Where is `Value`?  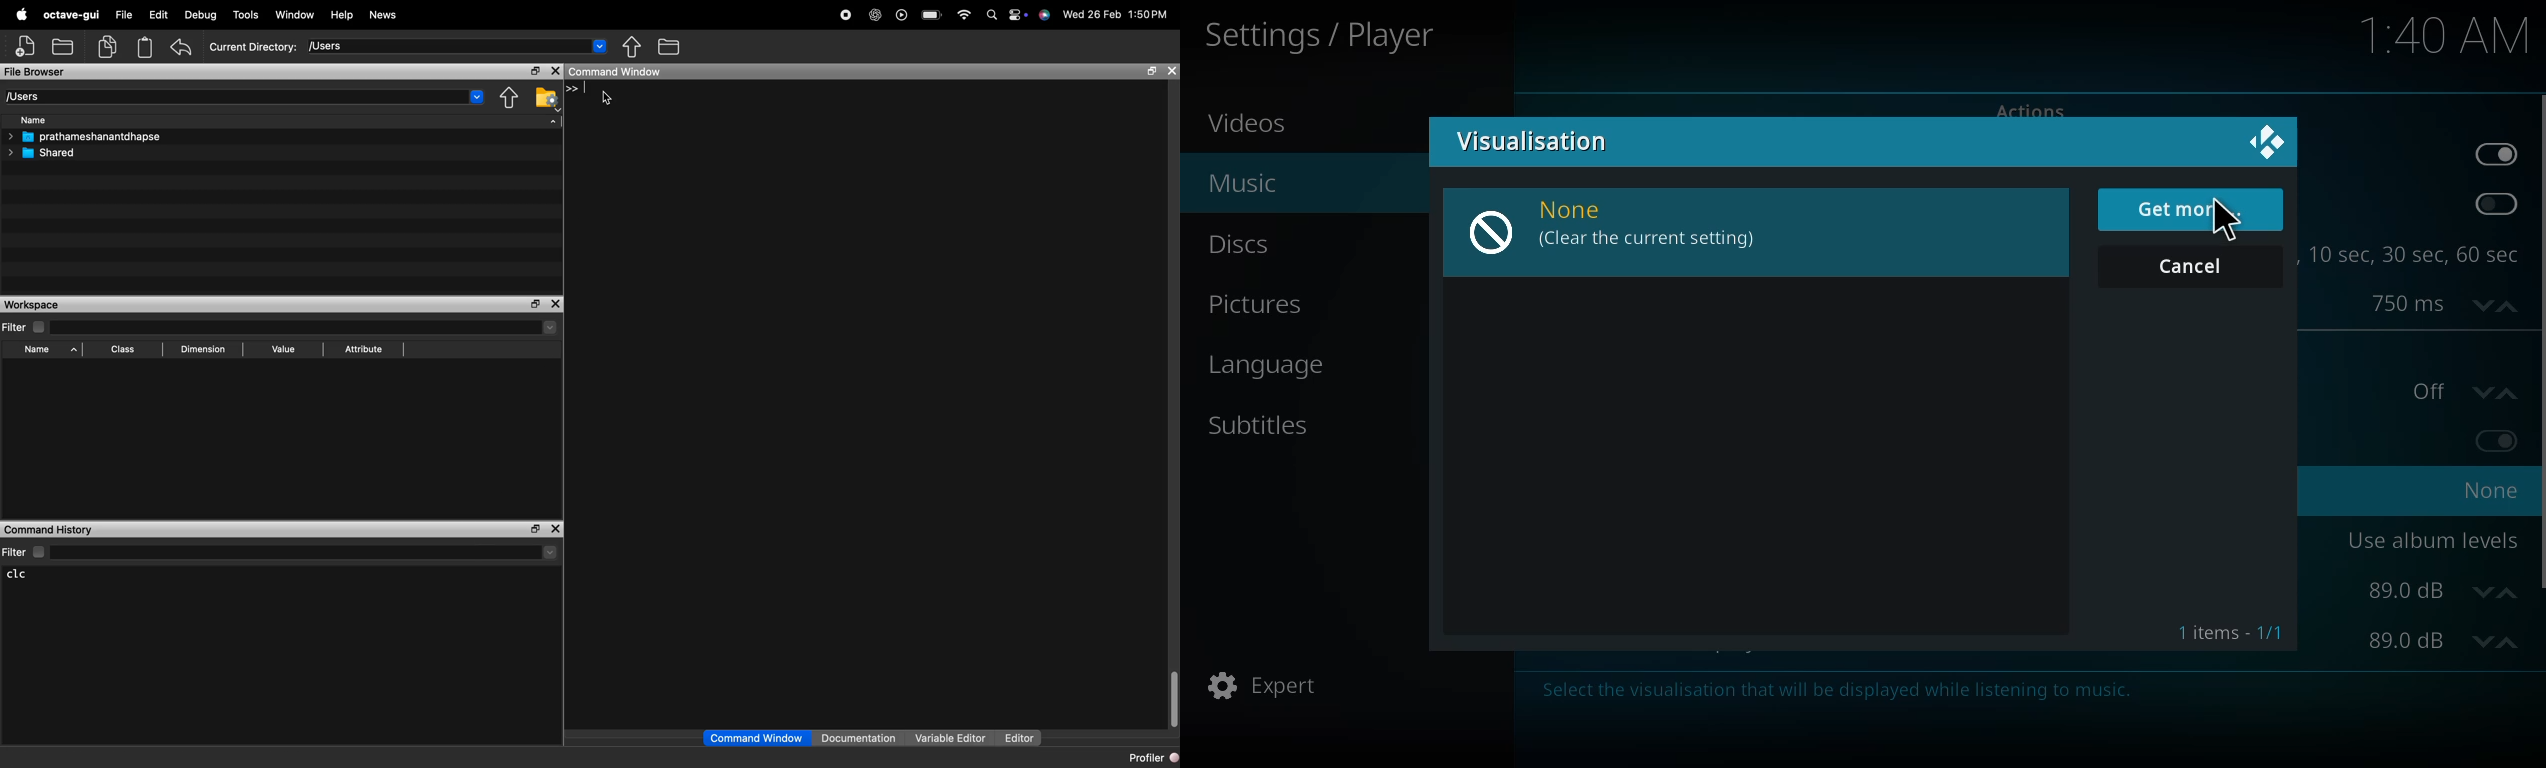
Value is located at coordinates (283, 351).